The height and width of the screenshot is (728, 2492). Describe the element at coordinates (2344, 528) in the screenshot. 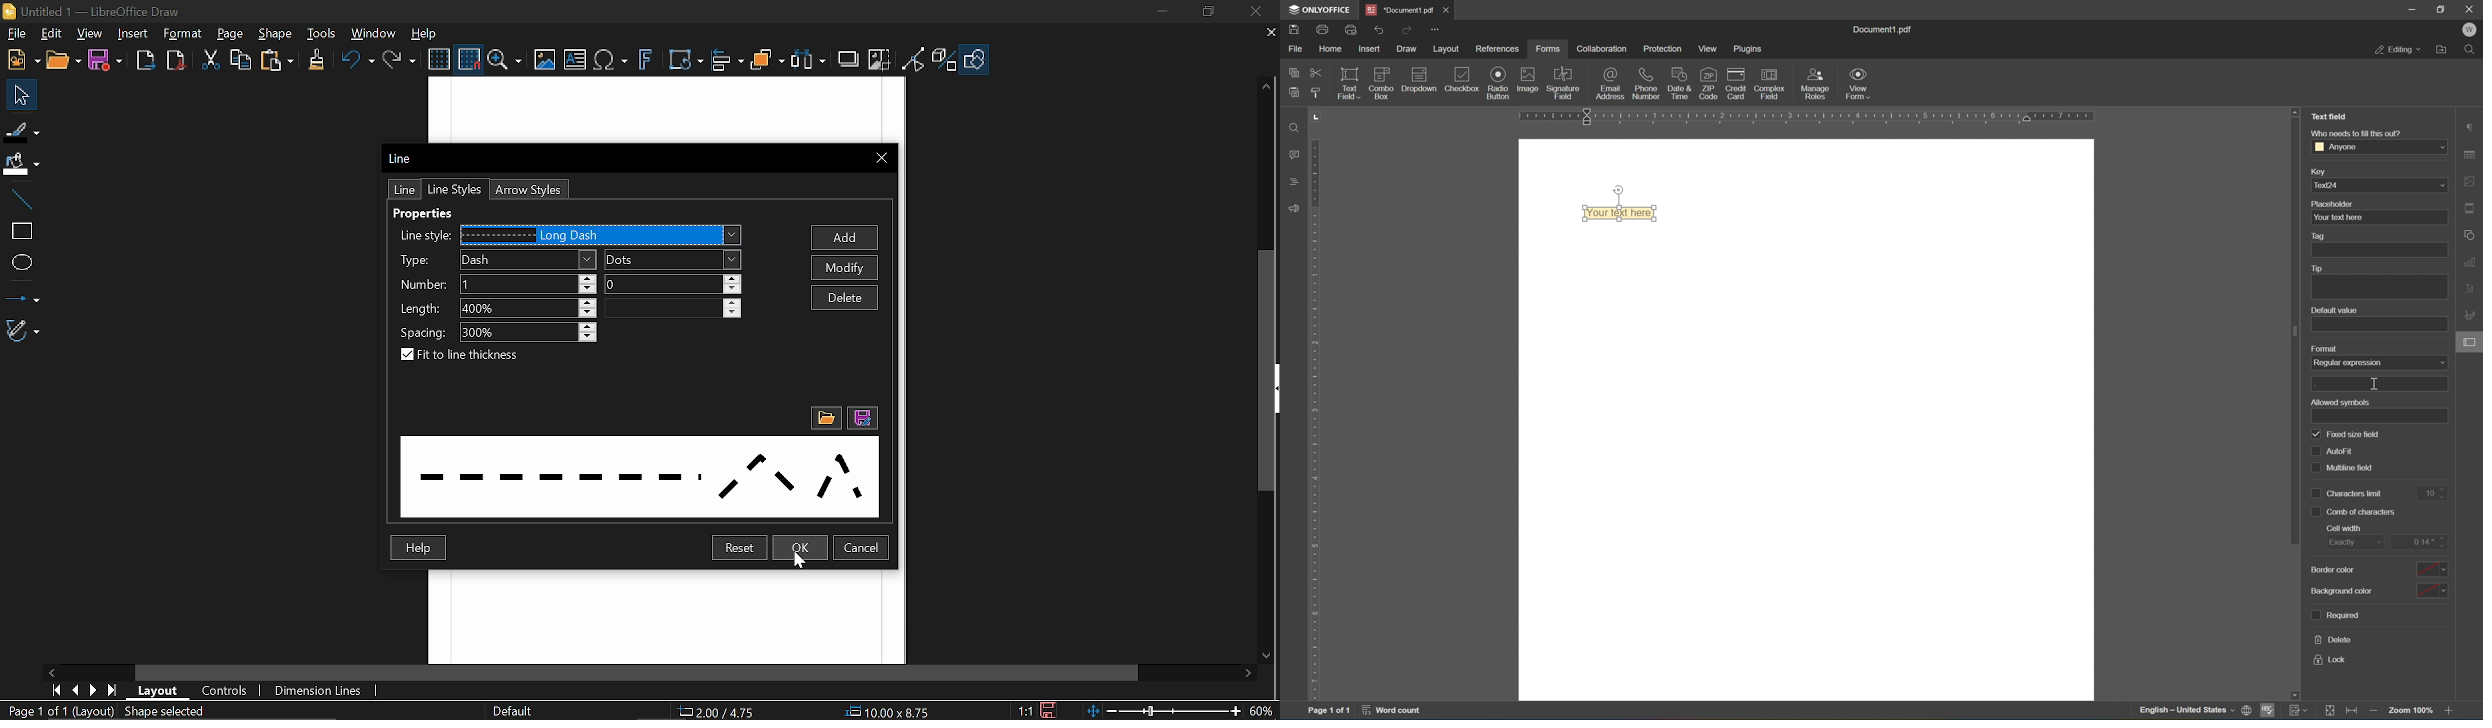

I see `cell width` at that location.